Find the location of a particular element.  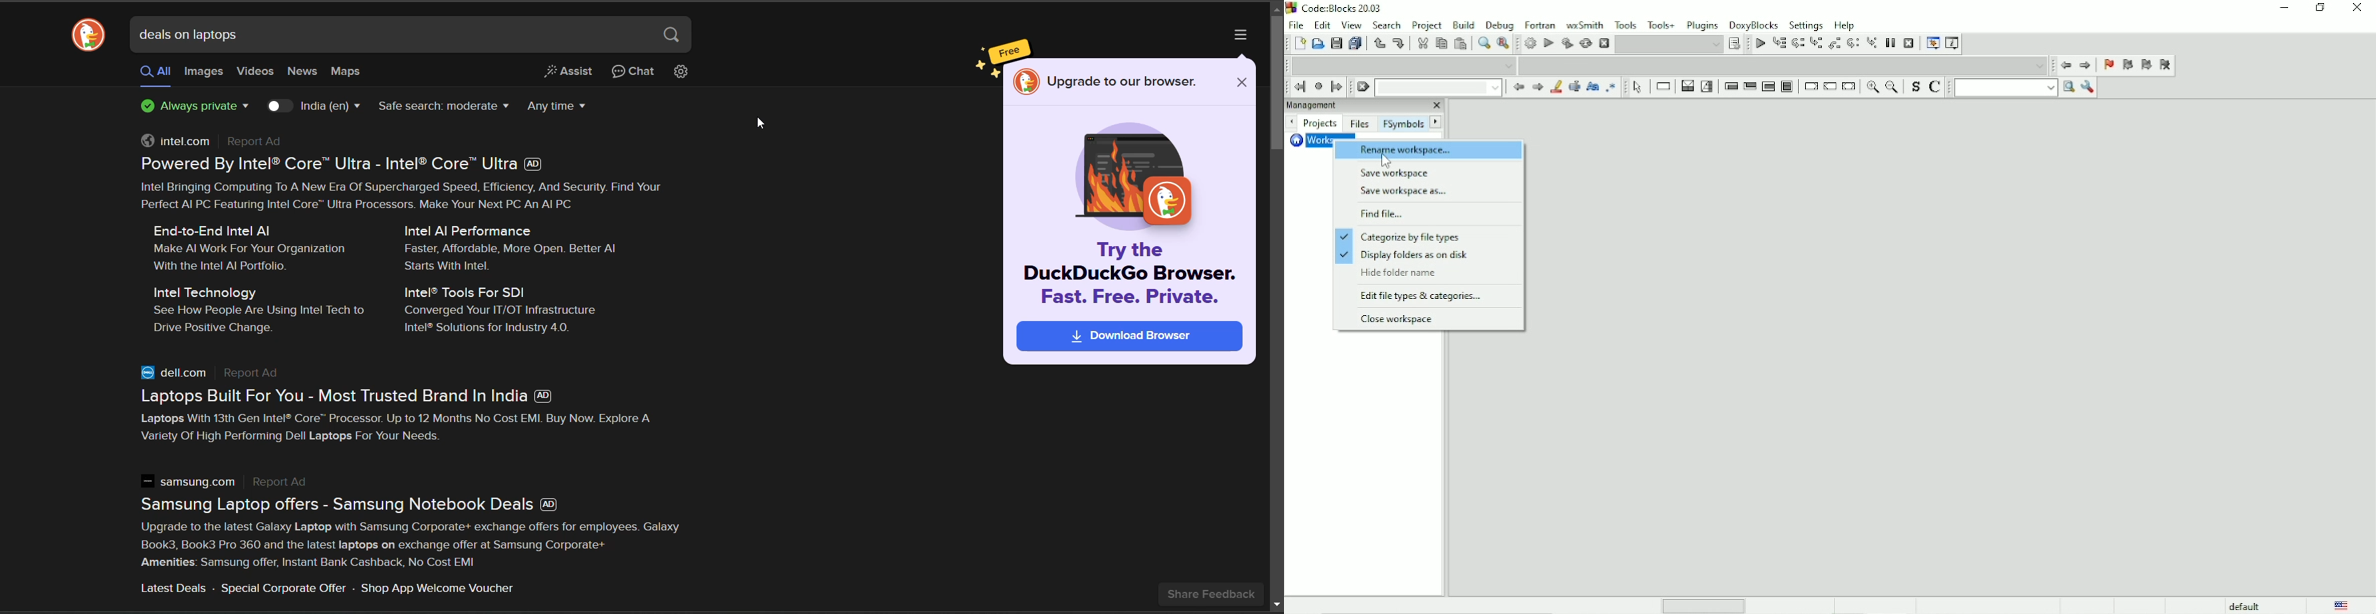

Match case is located at coordinates (1591, 87).